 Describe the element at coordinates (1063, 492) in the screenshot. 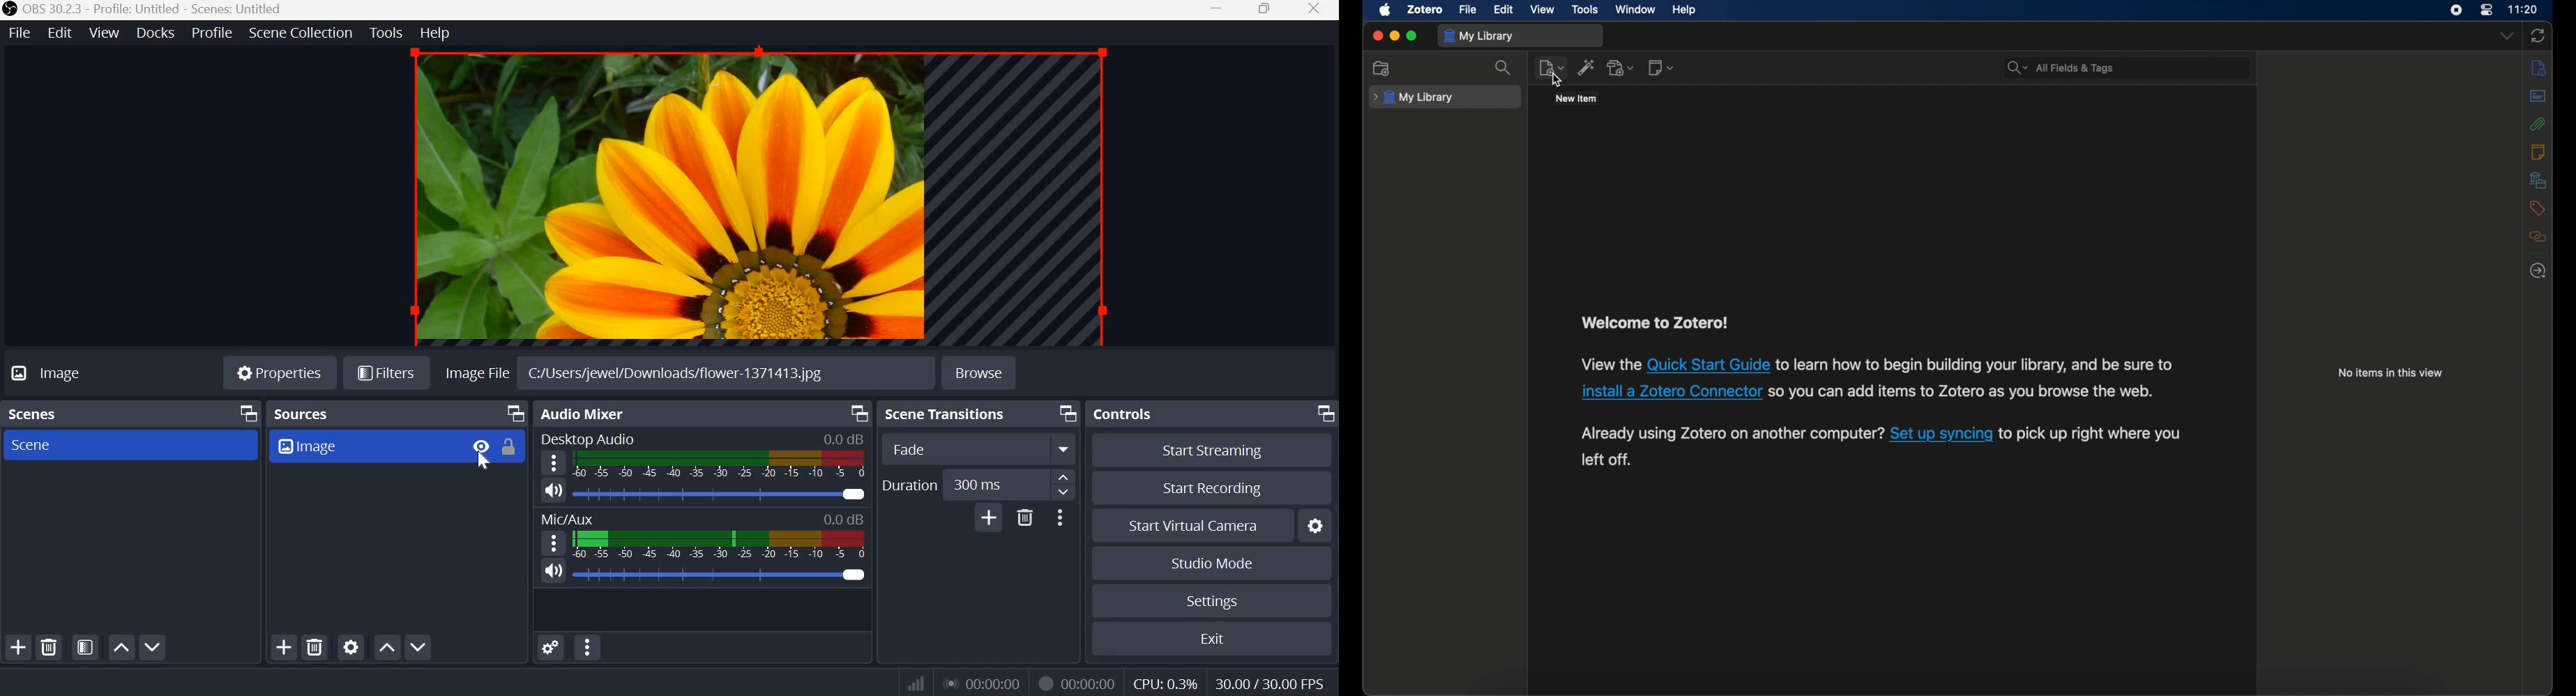

I see `decrease duration` at that location.